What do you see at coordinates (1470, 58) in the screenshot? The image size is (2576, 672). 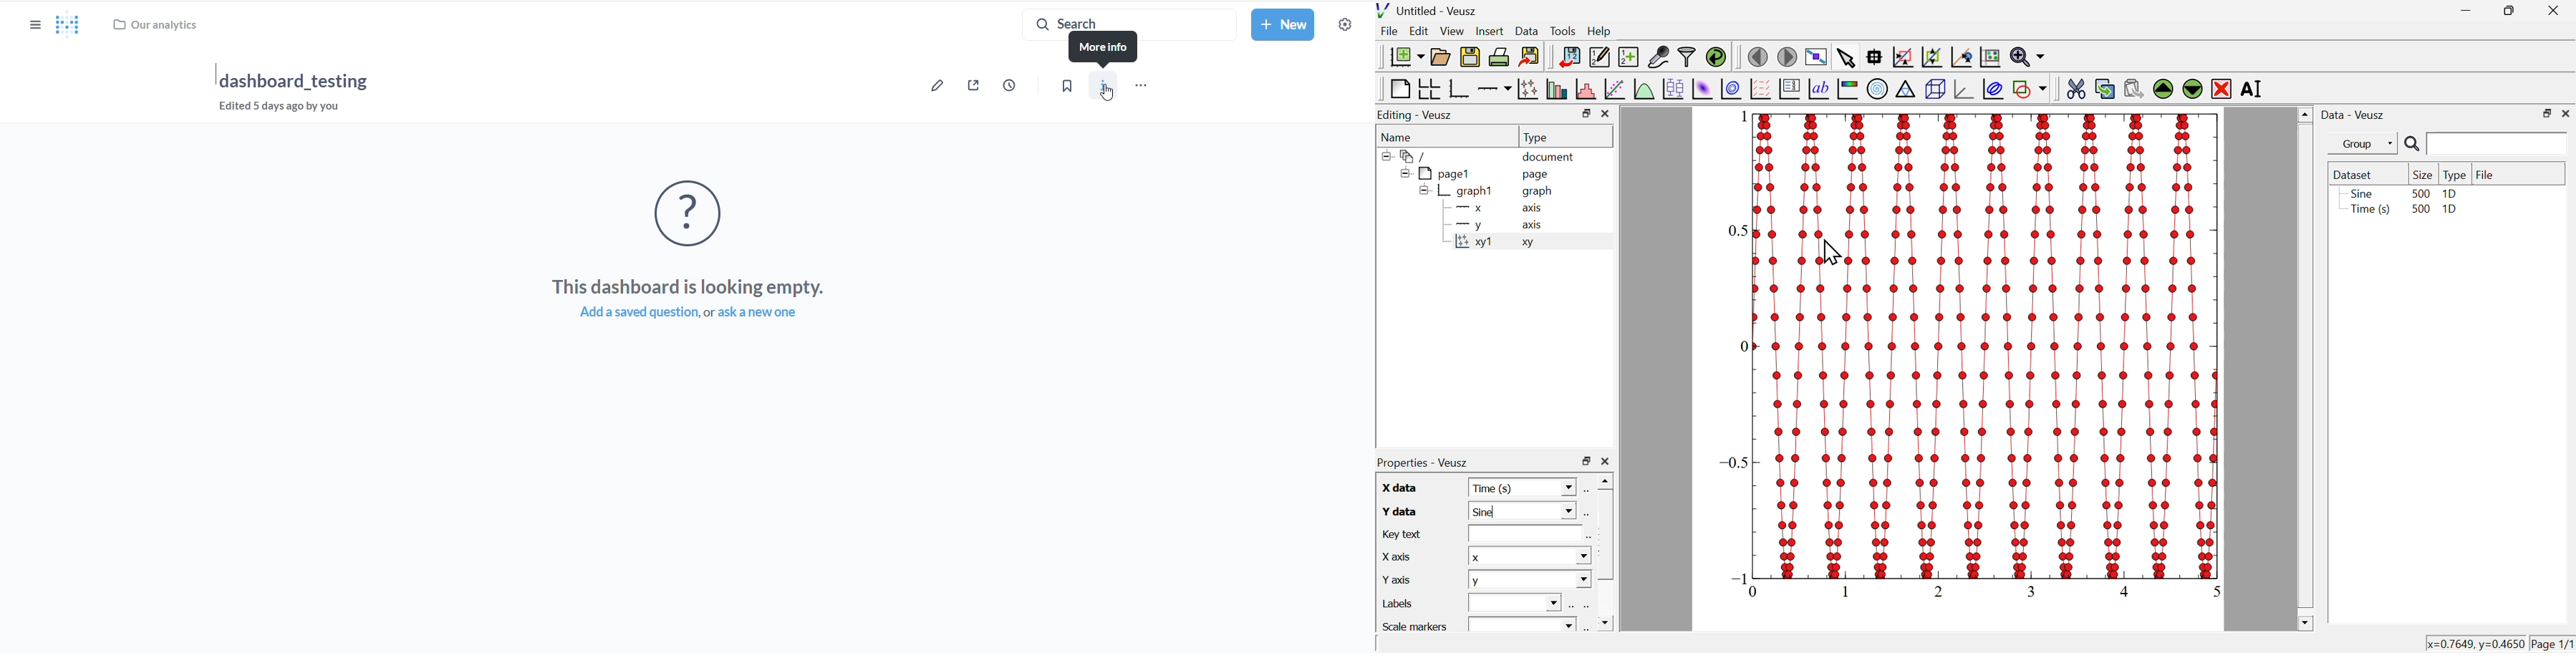 I see `save the document` at bounding box center [1470, 58].